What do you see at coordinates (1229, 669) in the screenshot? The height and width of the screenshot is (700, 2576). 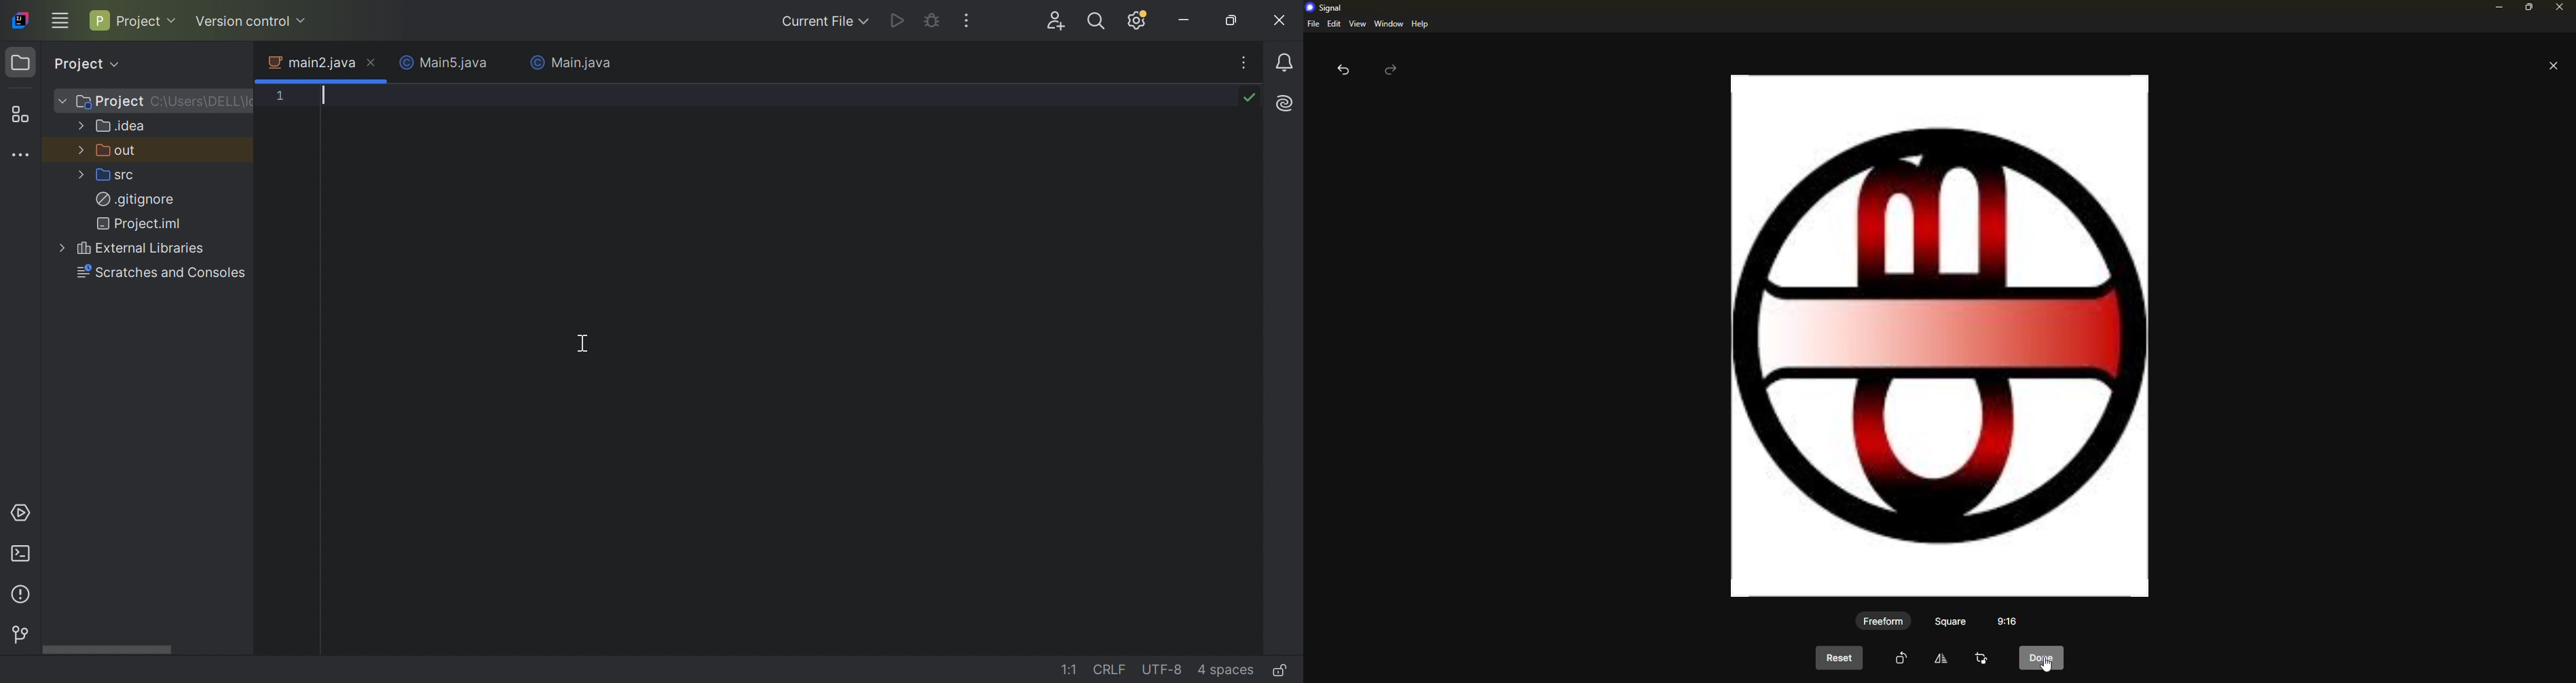 I see `4 spaces` at bounding box center [1229, 669].